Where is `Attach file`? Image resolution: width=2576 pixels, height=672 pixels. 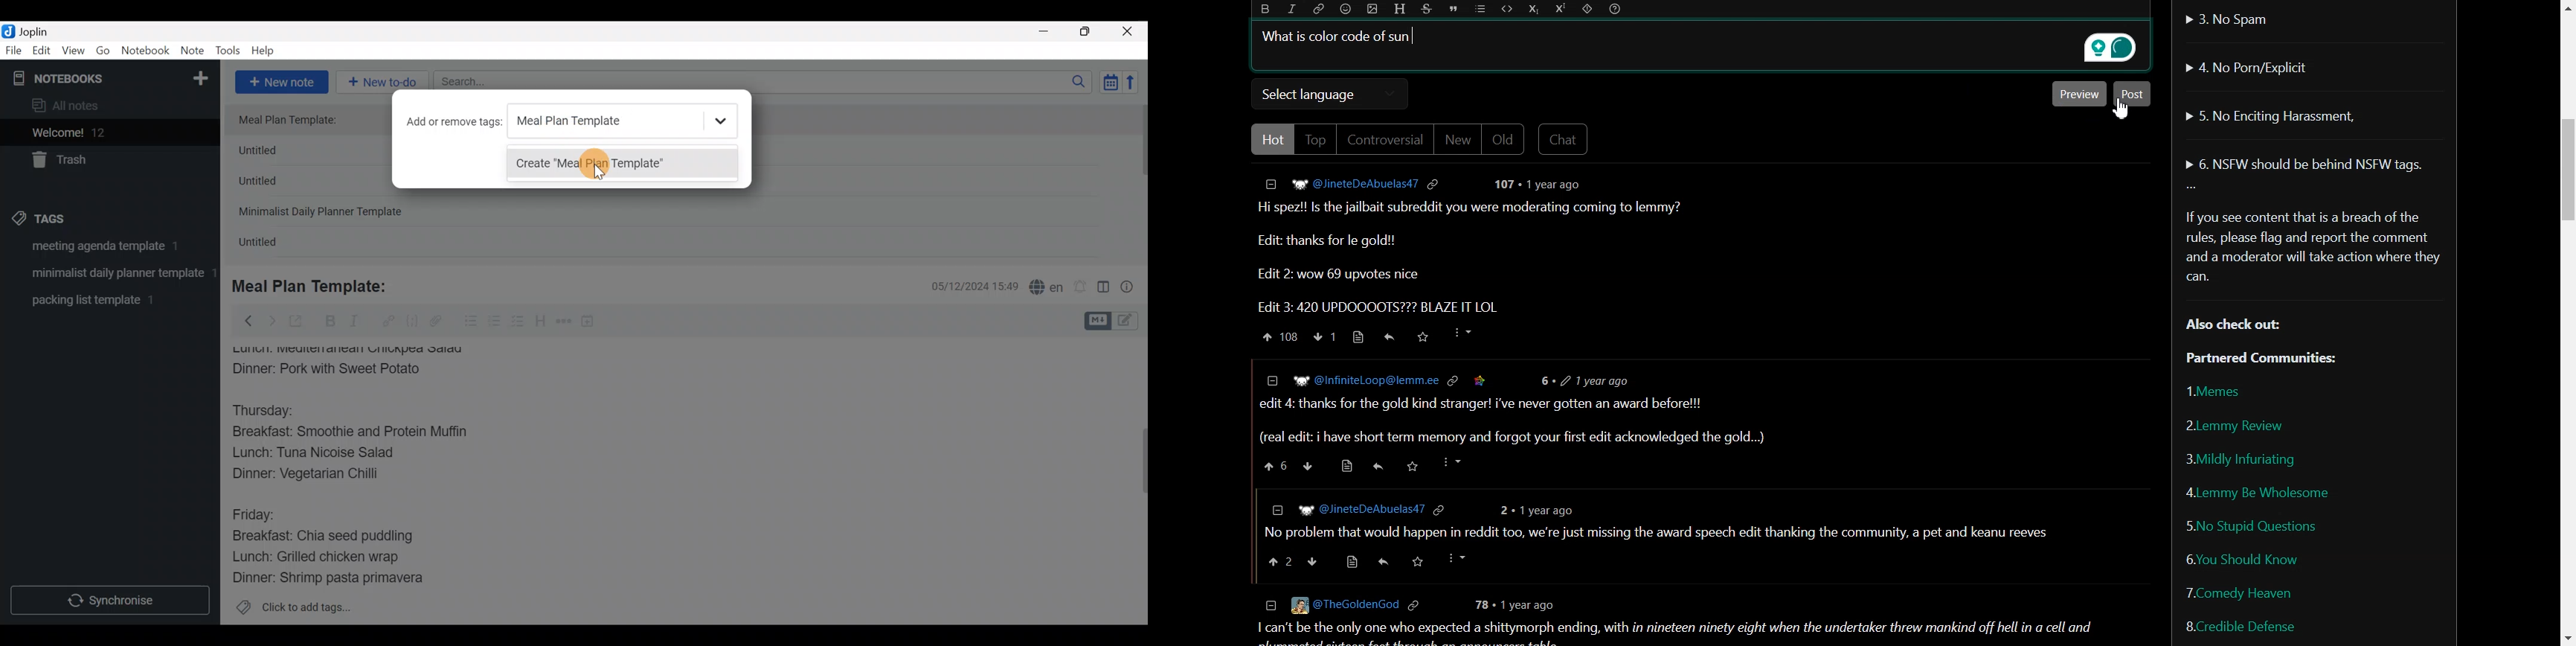
Attach file is located at coordinates (439, 322).